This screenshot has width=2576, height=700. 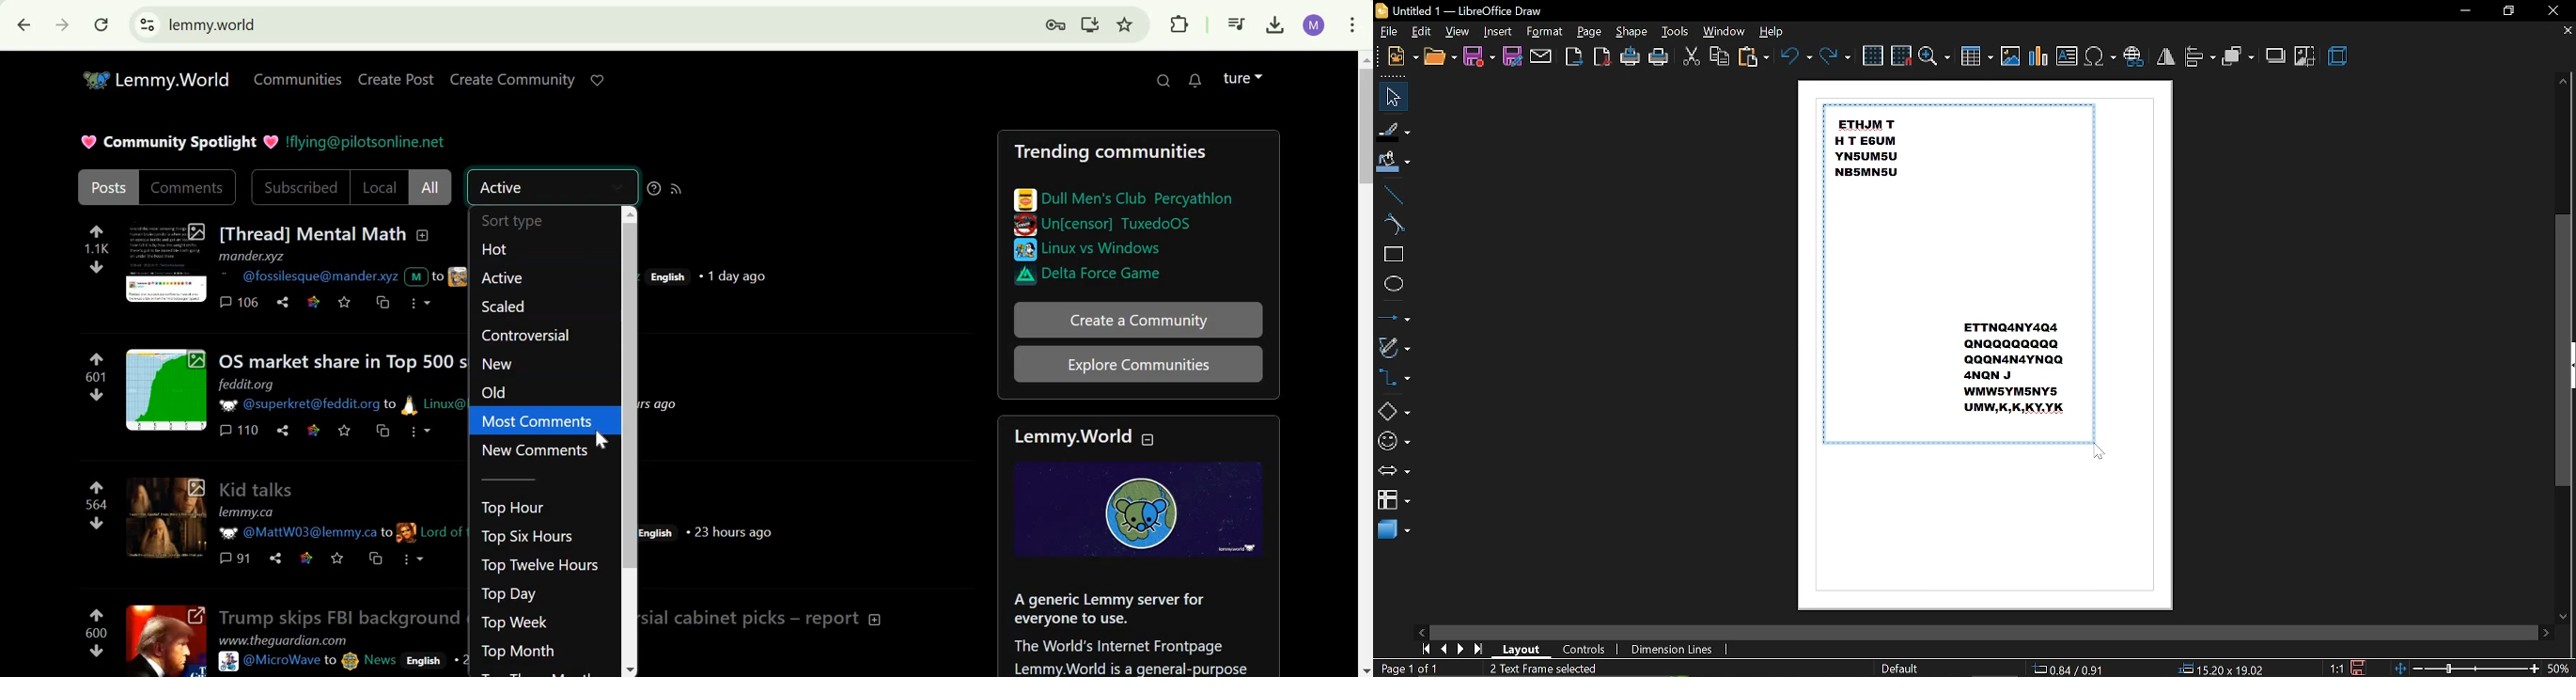 I want to click on format, so click(x=1545, y=32).